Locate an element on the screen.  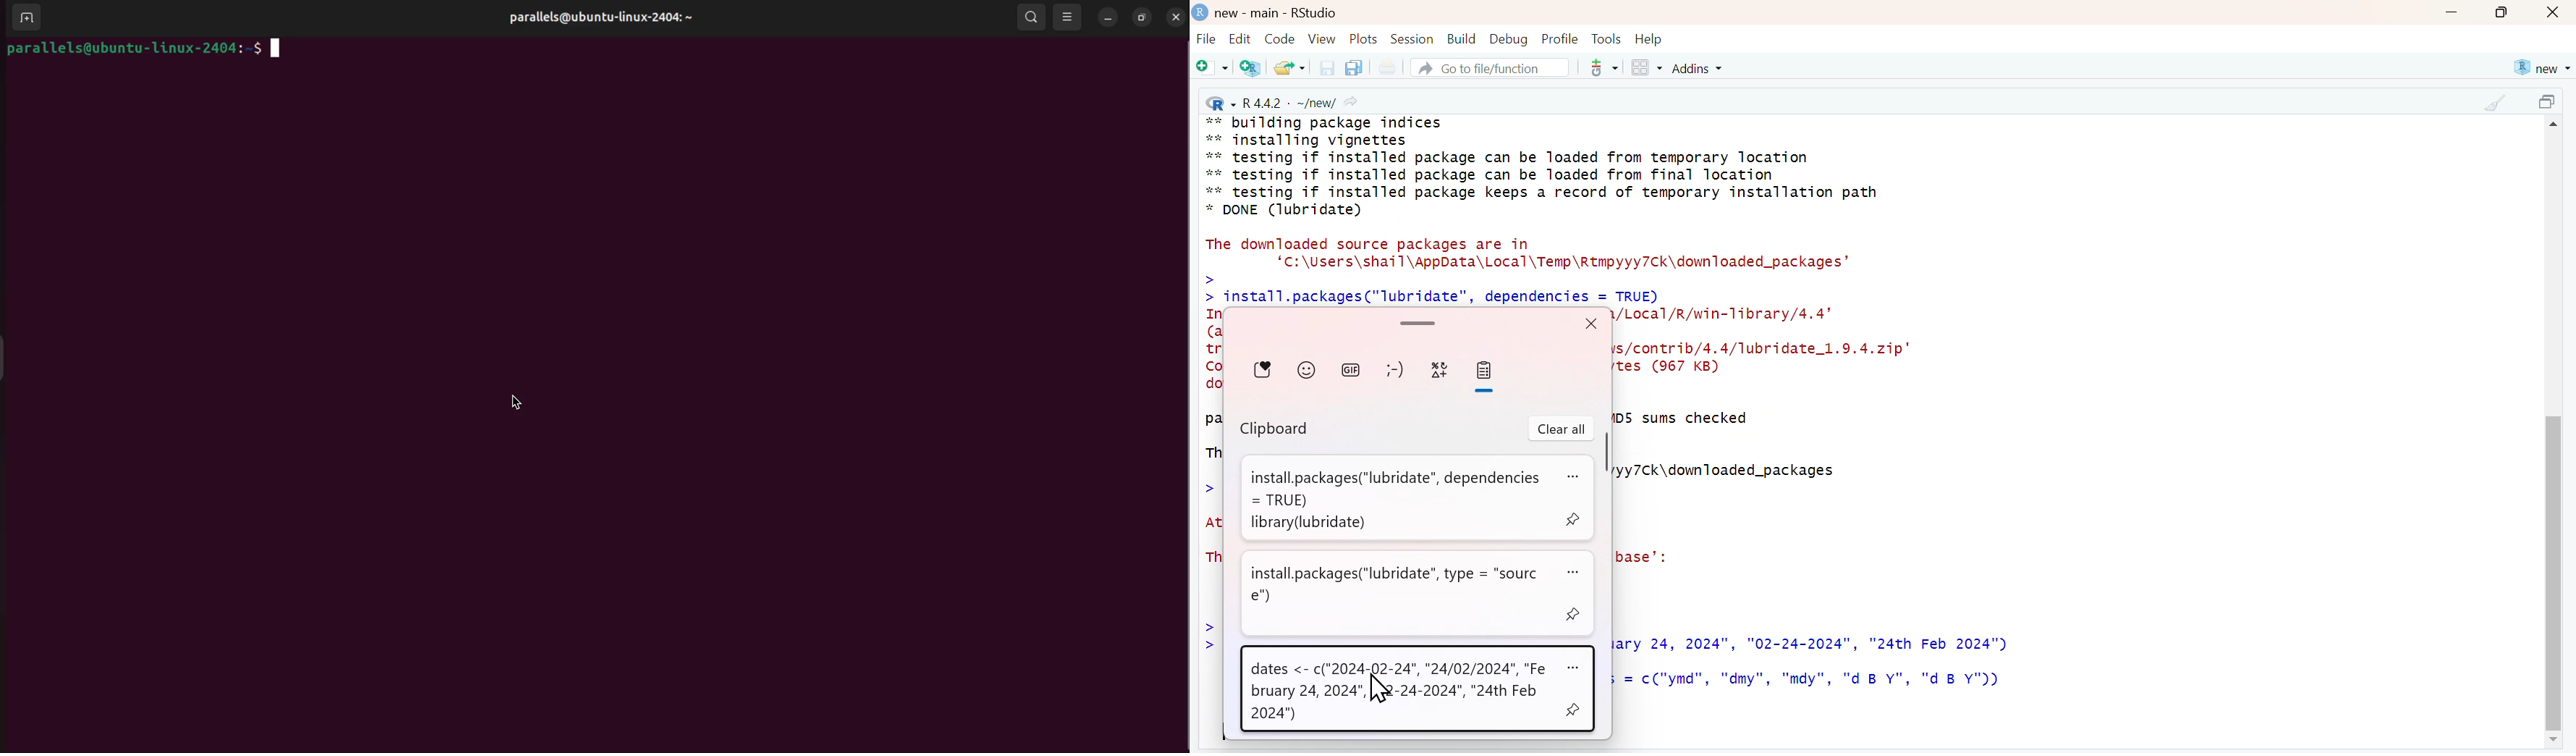
more options is located at coordinates (1579, 573).